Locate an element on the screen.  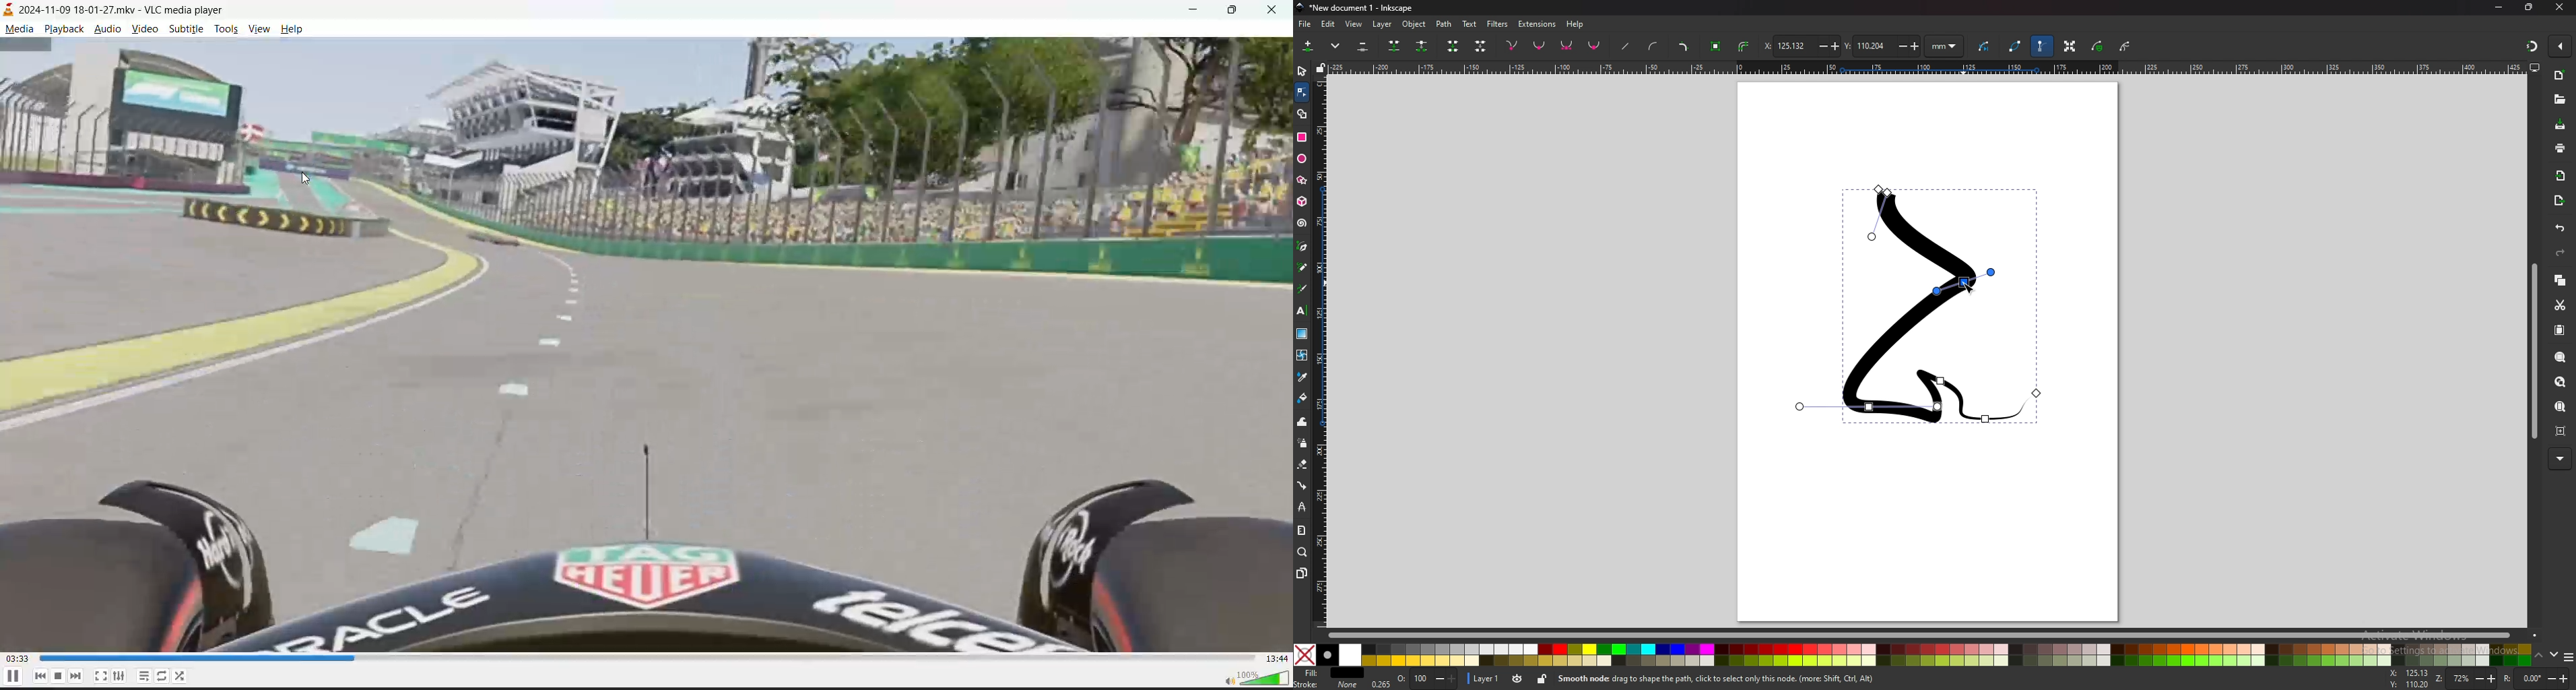
cursor is located at coordinates (1969, 288).